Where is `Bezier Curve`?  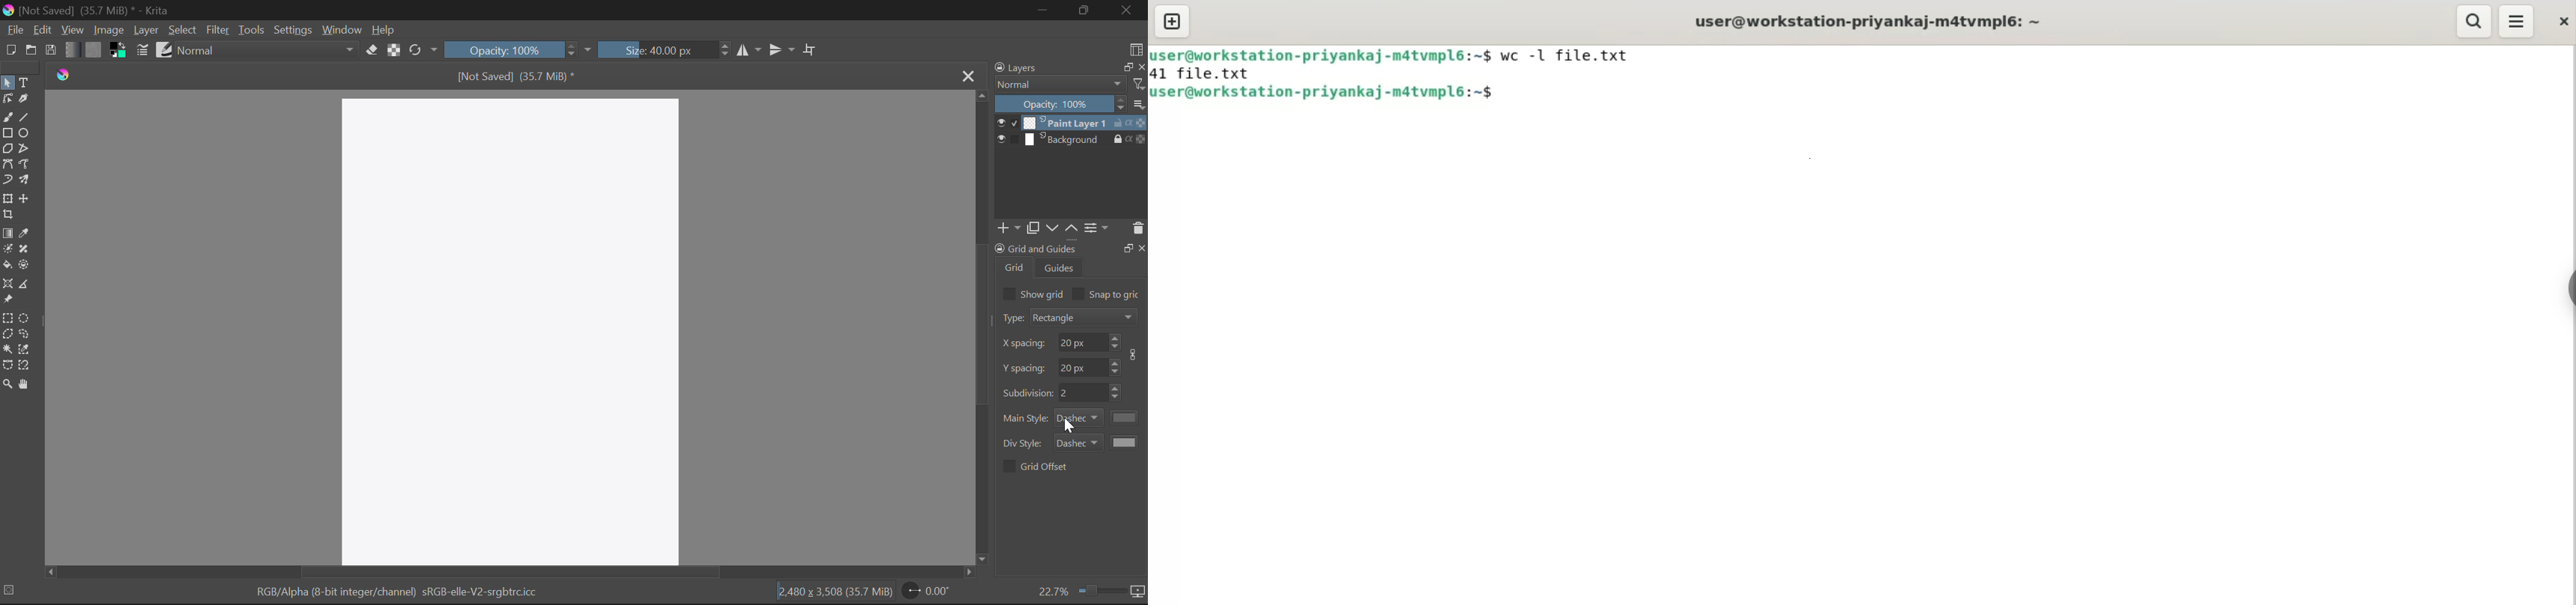 Bezier Curve is located at coordinates (8, 166).